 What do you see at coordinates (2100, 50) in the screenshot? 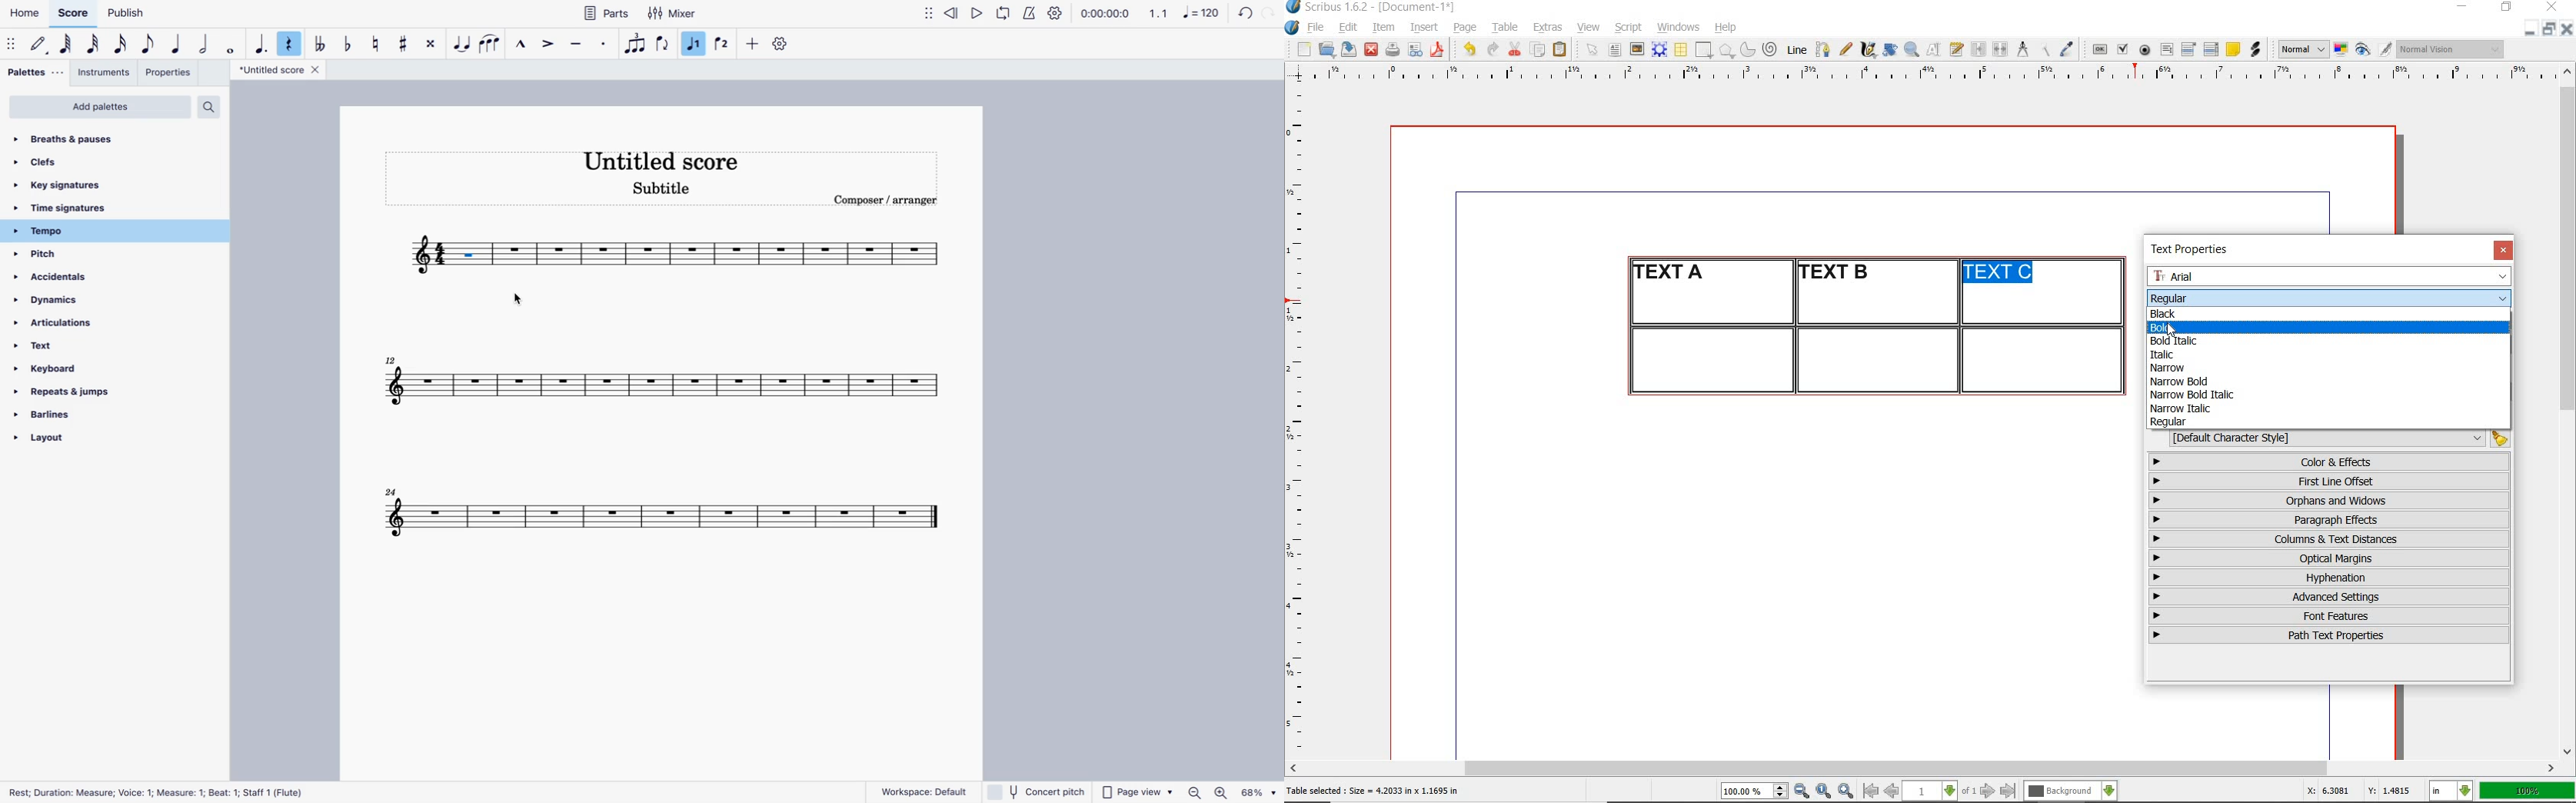
I see `pdf push button` at bounding box center [2100, 50].